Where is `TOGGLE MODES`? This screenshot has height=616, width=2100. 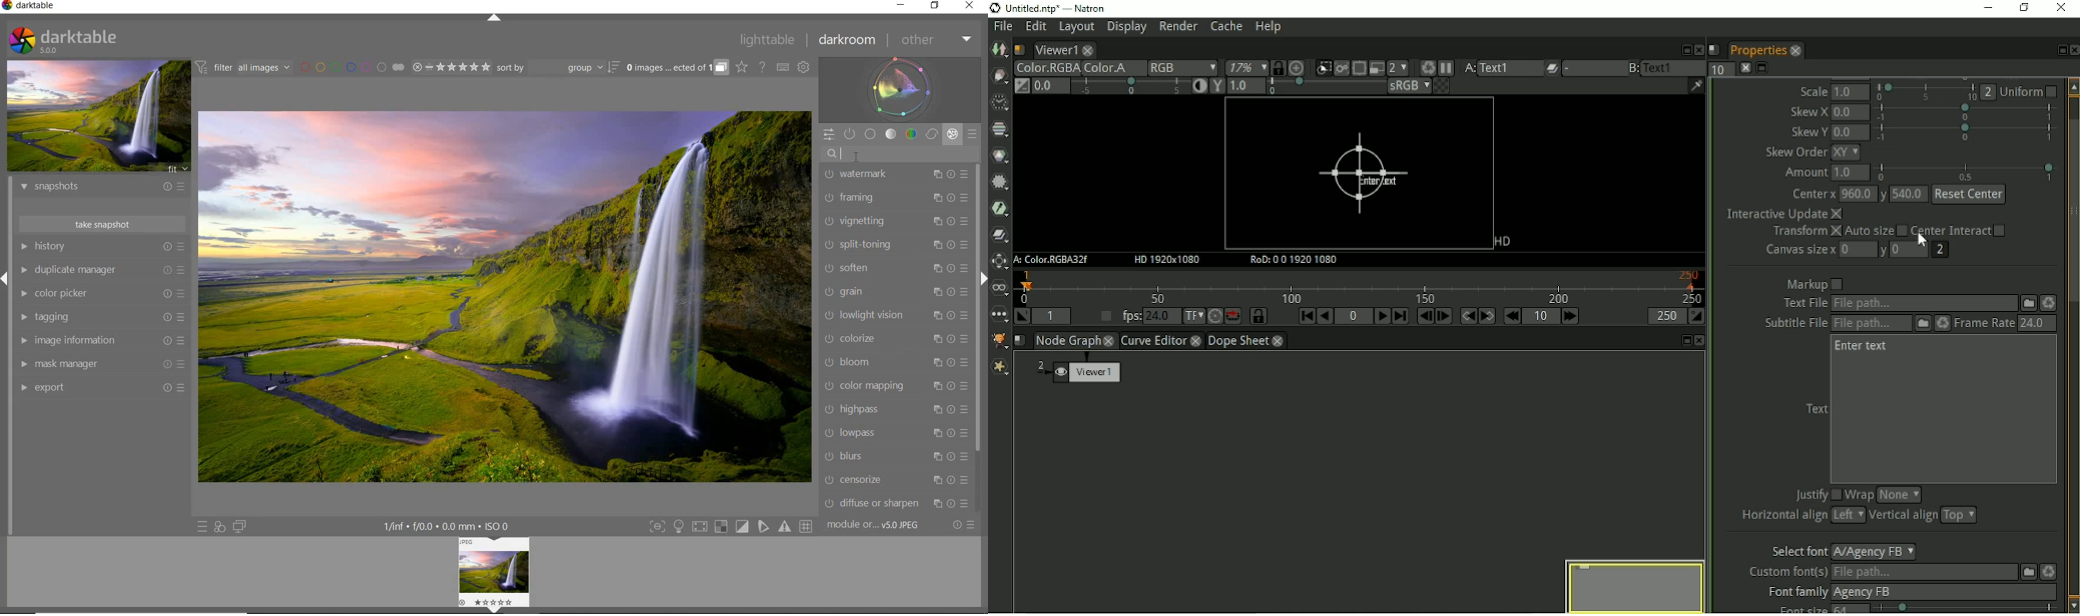 TOGGLE MODES is located at coordinates (730, 527).